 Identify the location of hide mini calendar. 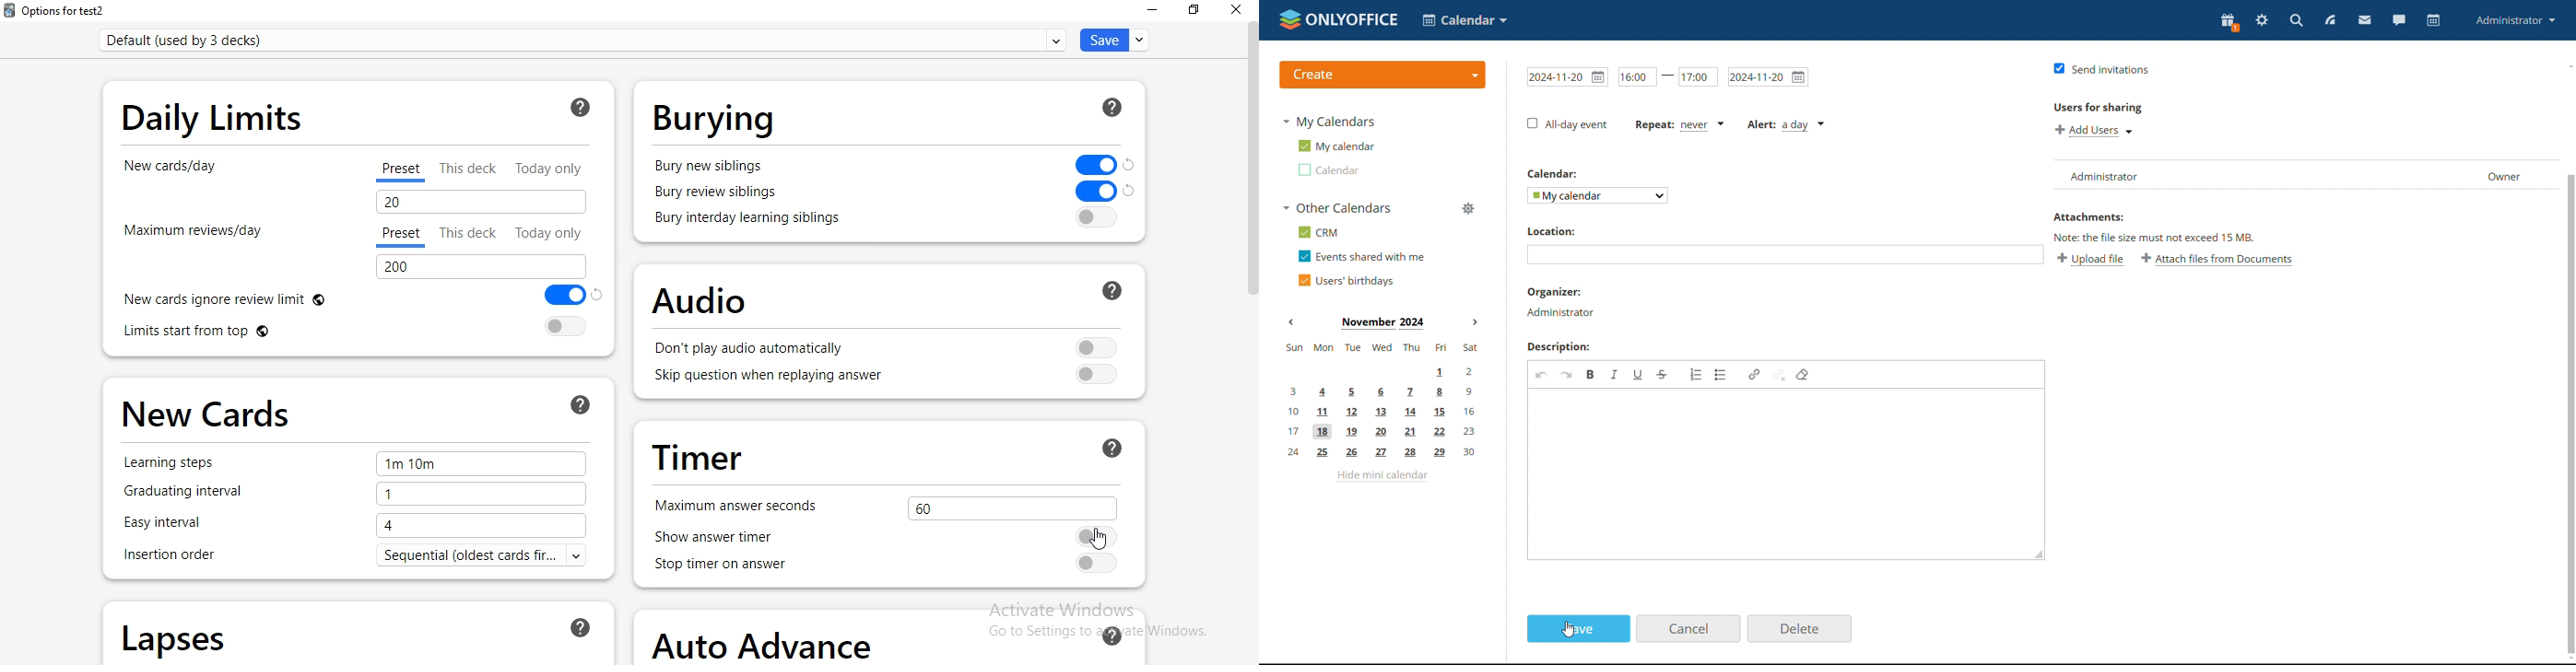
(1382, 476).